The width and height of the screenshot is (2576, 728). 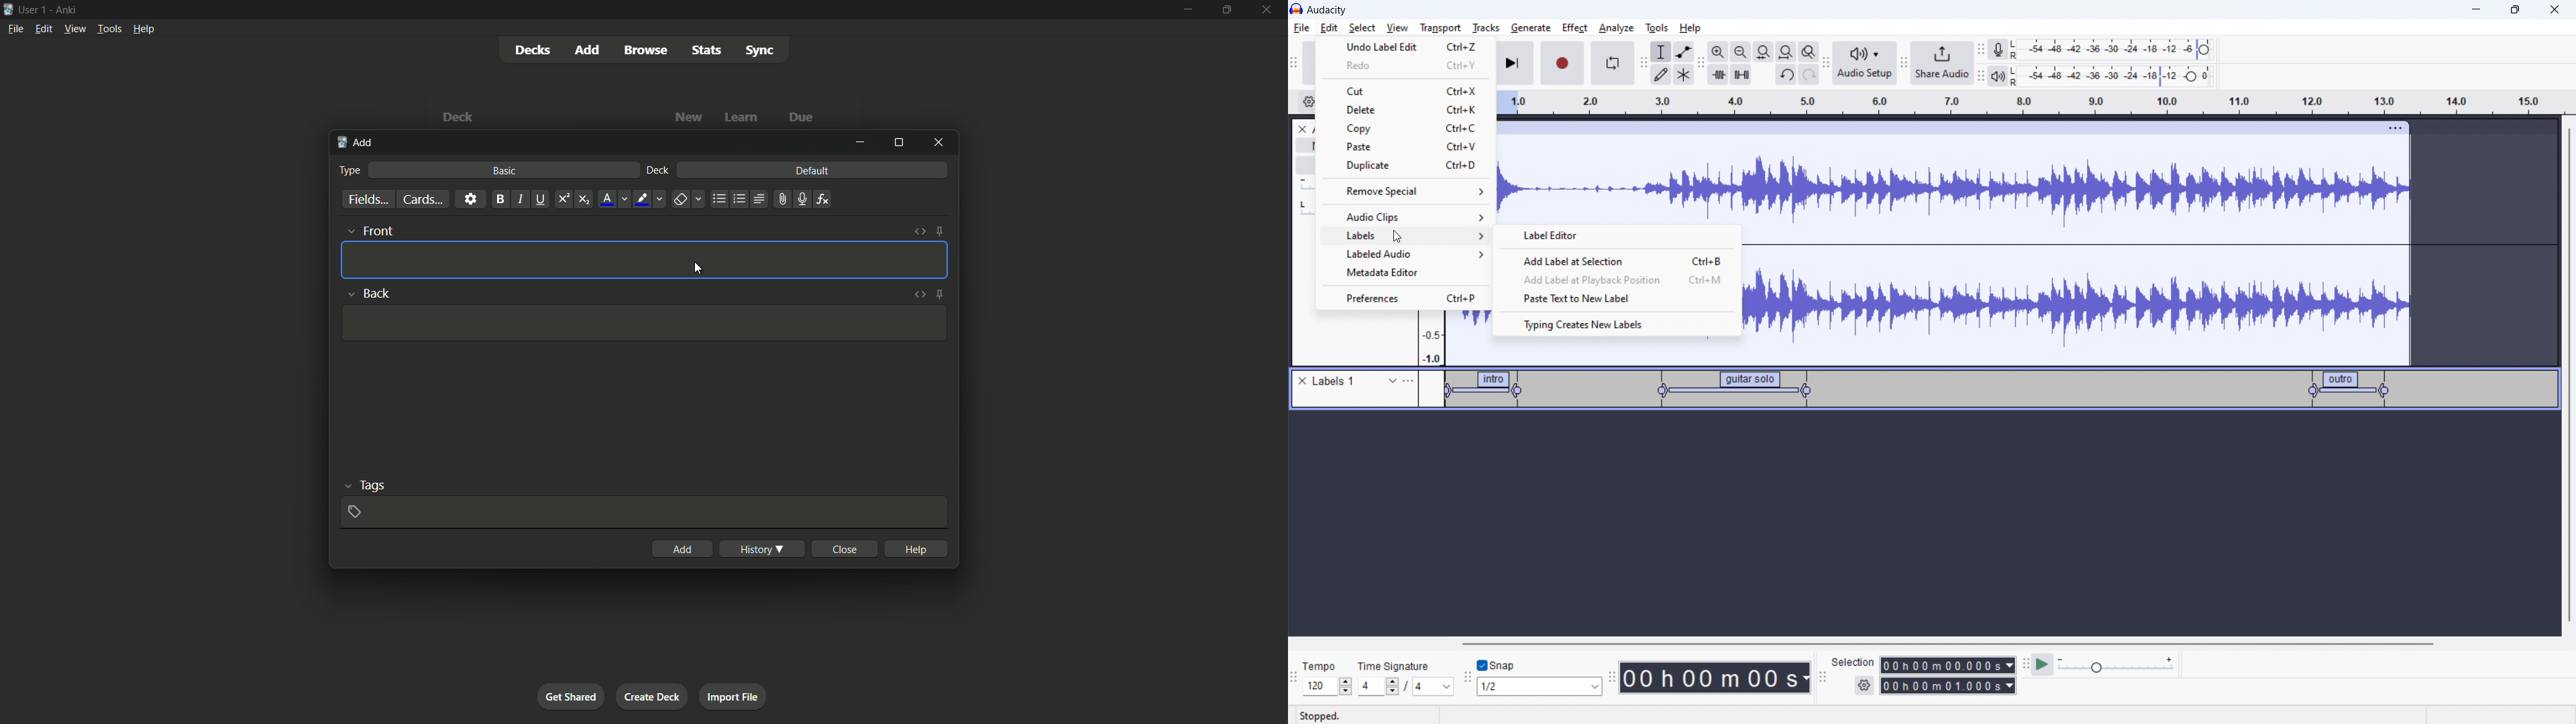 What do you see at coordinates (1395, 666) in the screenshot?
I see `time signature` at bounding box center [1395, 666].